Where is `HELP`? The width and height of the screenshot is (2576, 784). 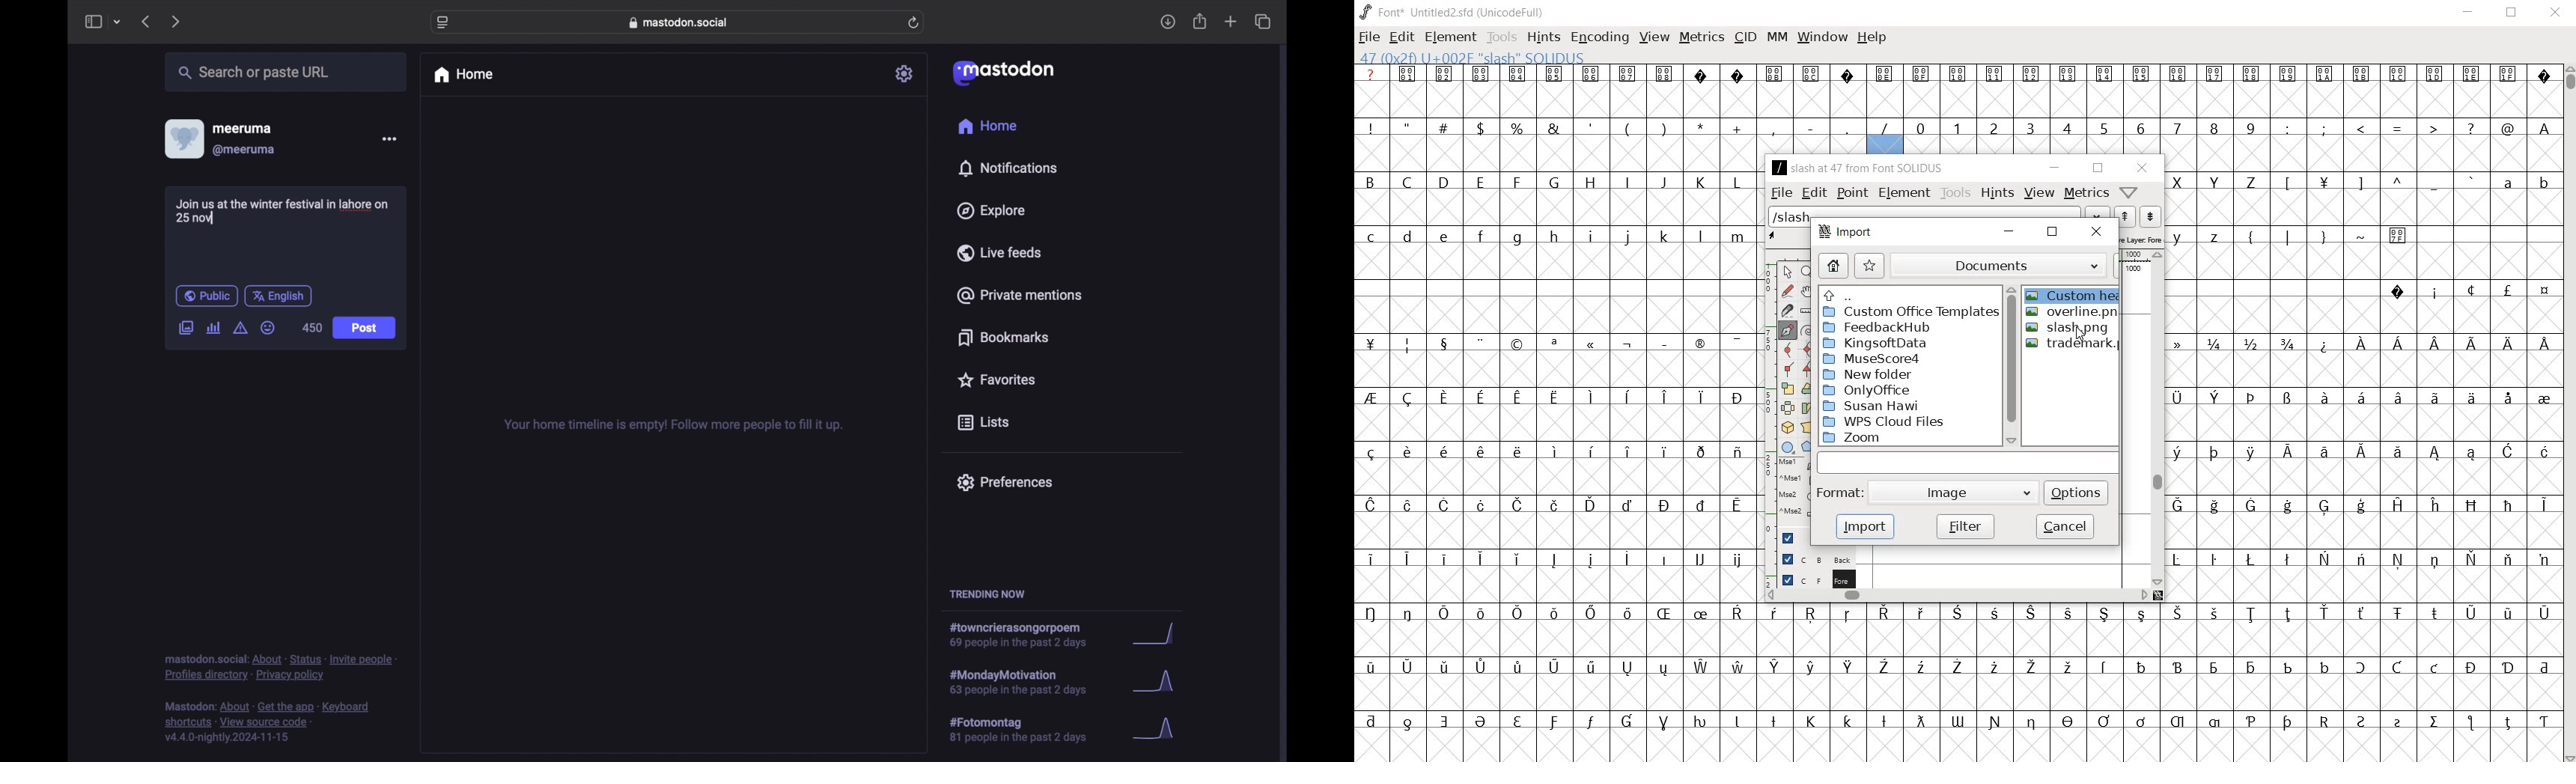
HELP is located at coordinates (1872, 38).